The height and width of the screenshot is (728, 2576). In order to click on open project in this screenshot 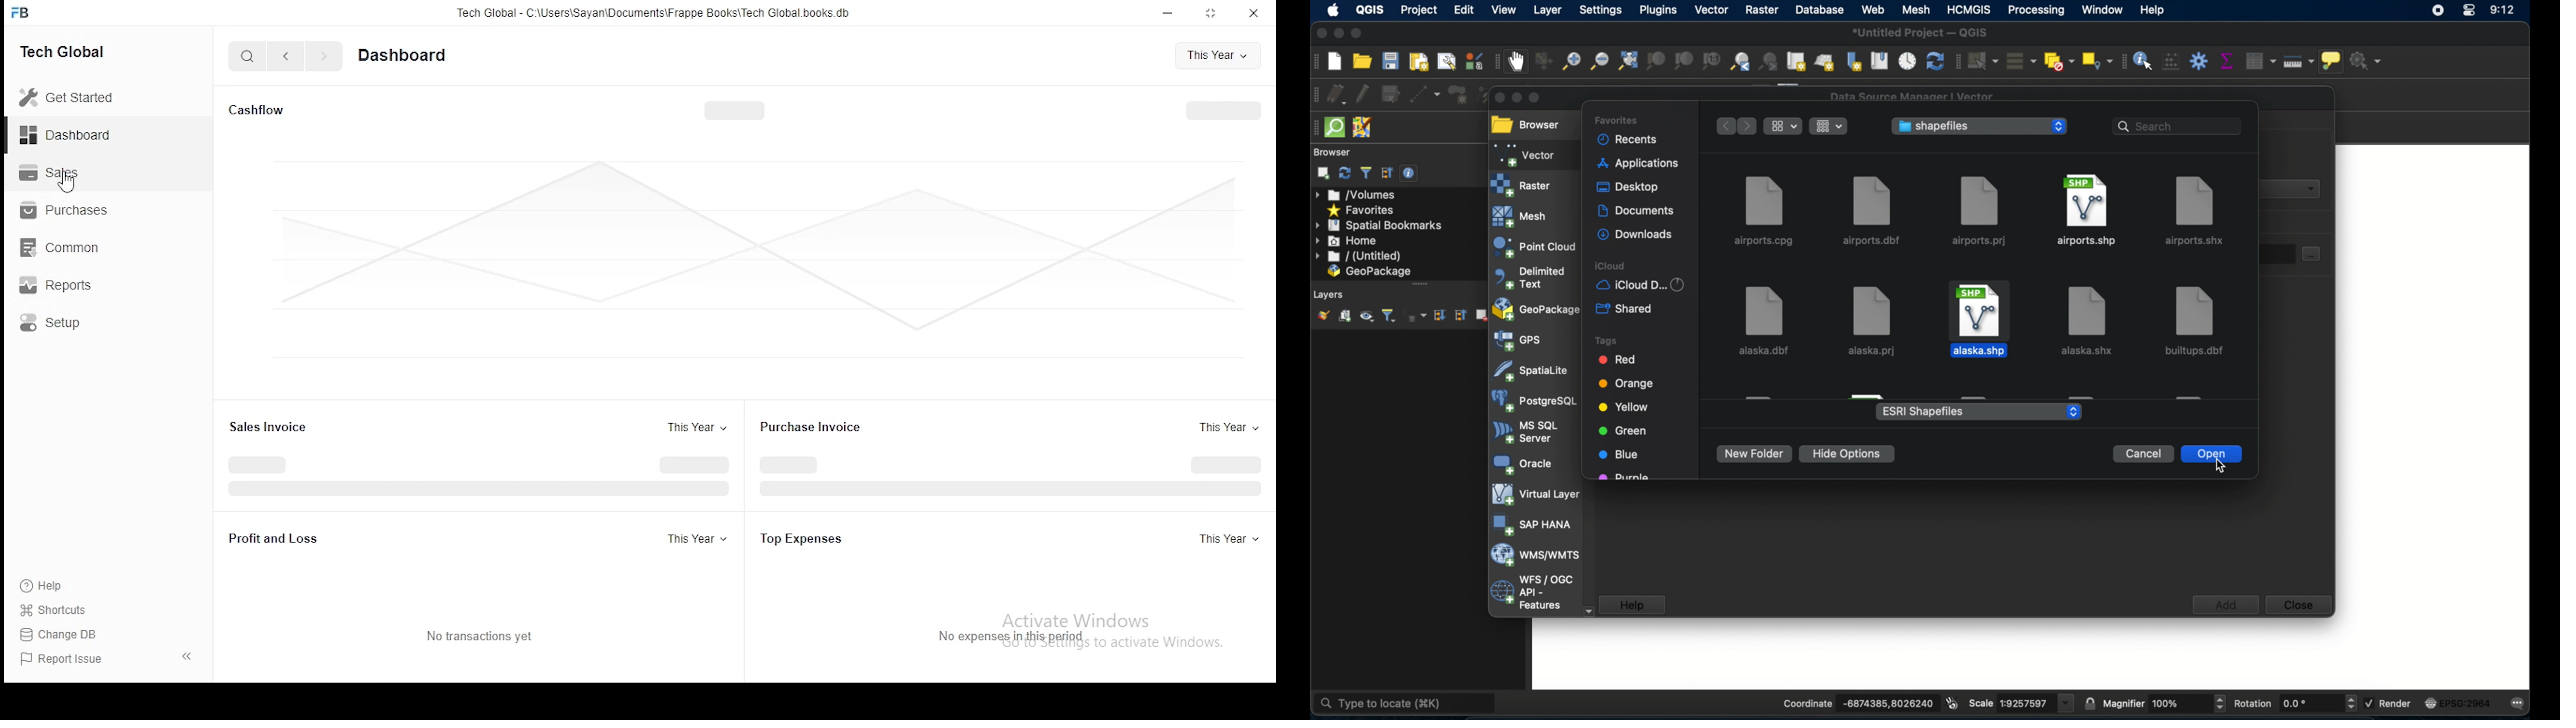, I will do `click(1362, 61)`.